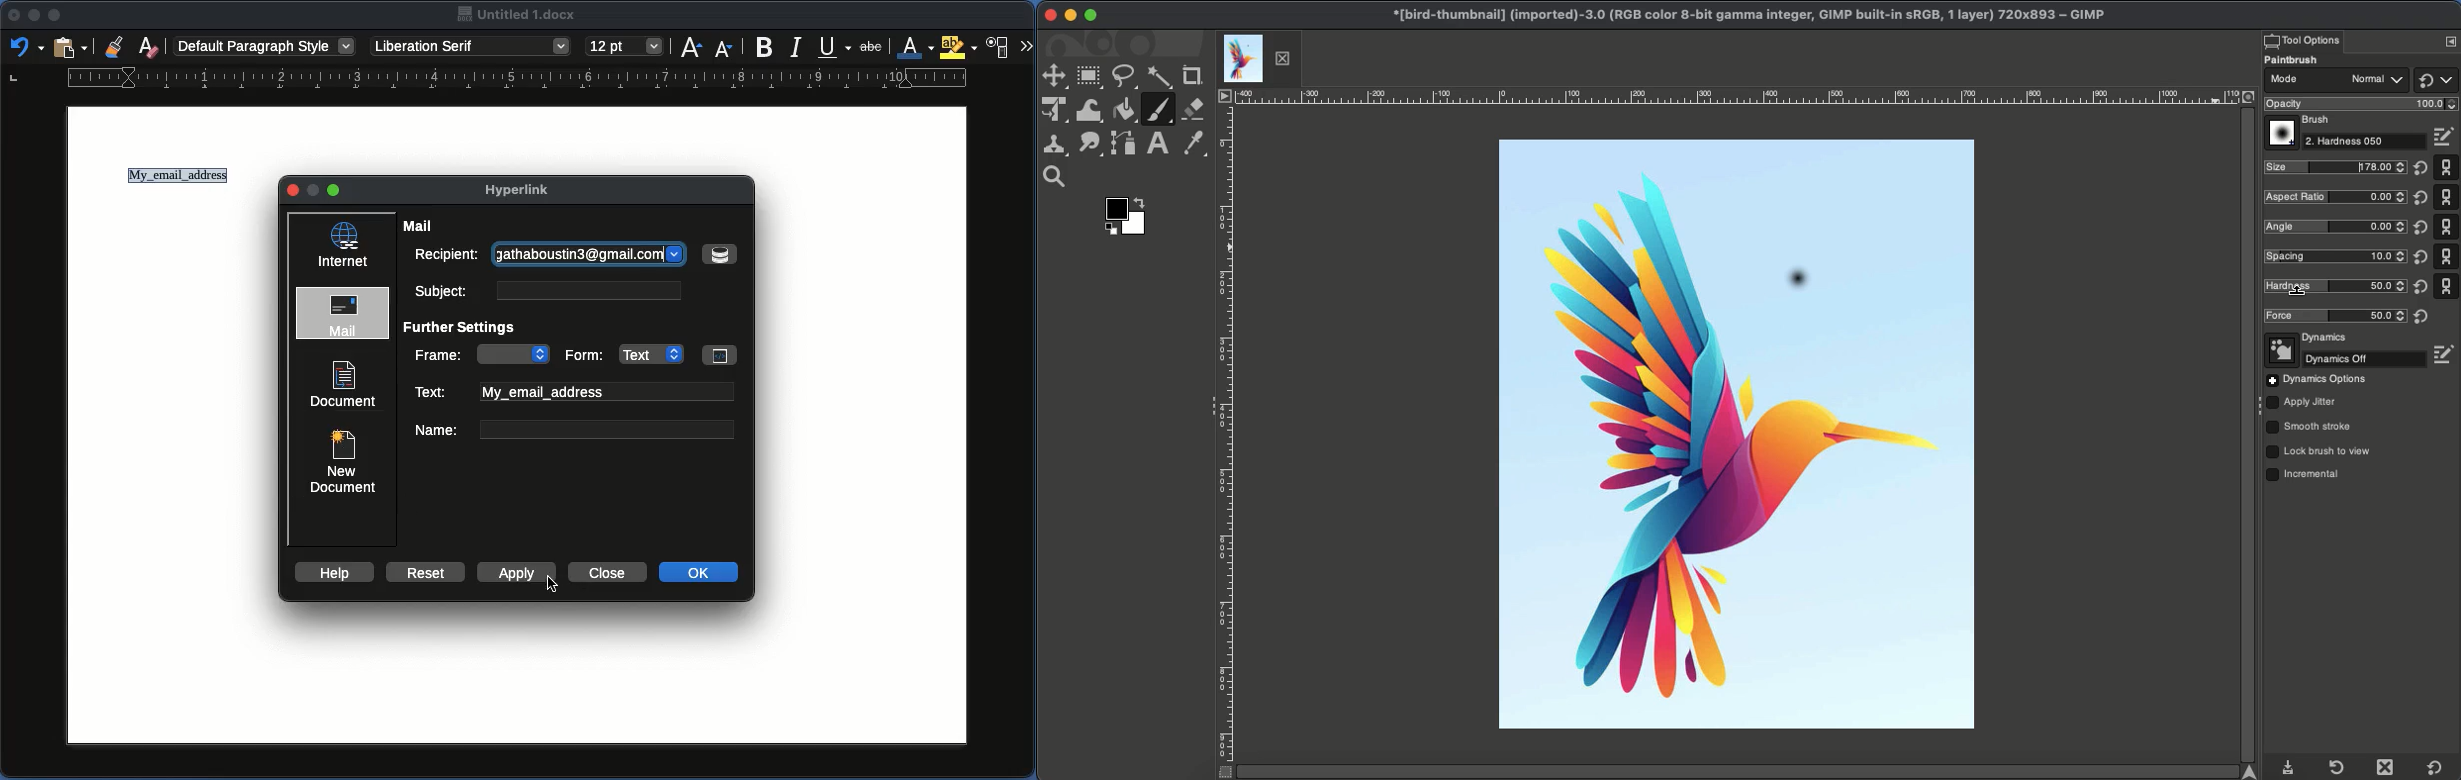  I want to click on Help, so click(333, 572).